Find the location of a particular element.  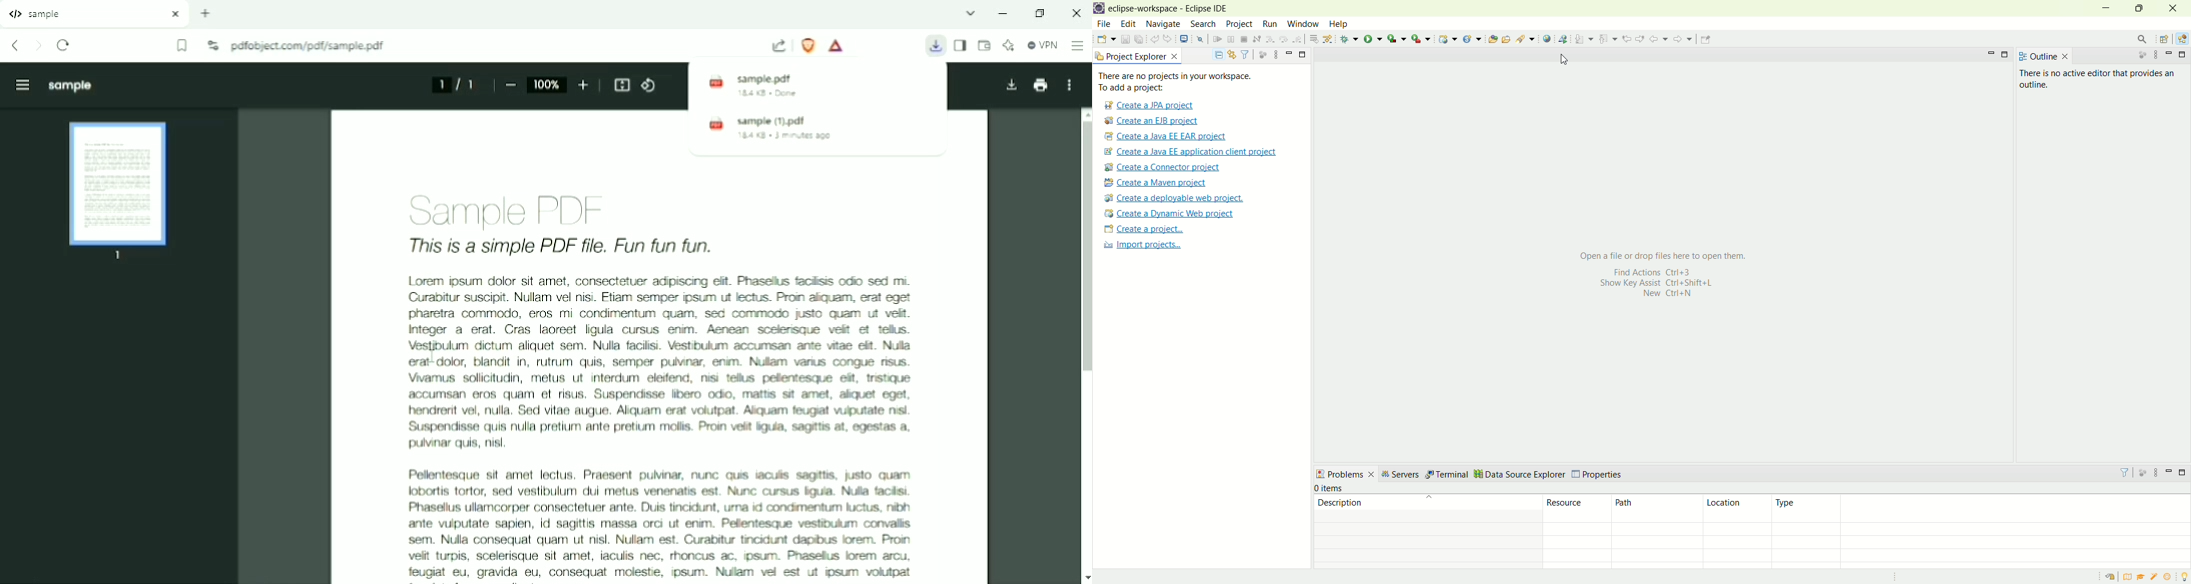

Page number is located at coordinates (452, 84).